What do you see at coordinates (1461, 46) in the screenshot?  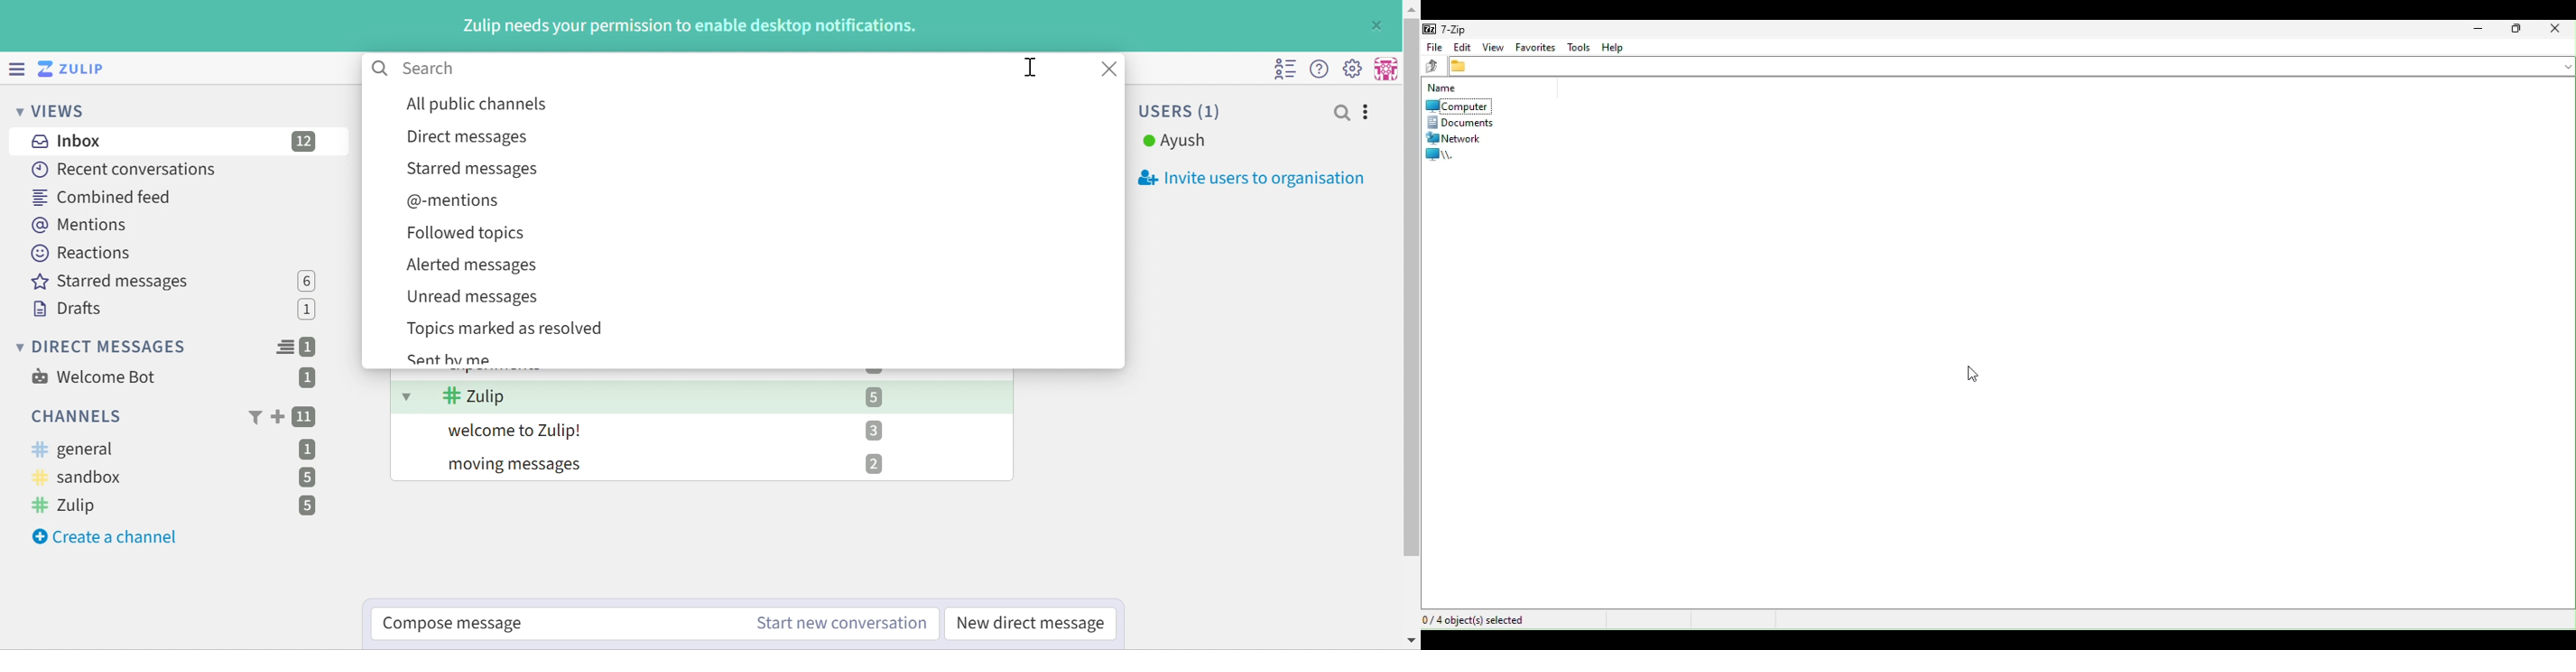 I see `Edit` at bounding box center [1461, 46].